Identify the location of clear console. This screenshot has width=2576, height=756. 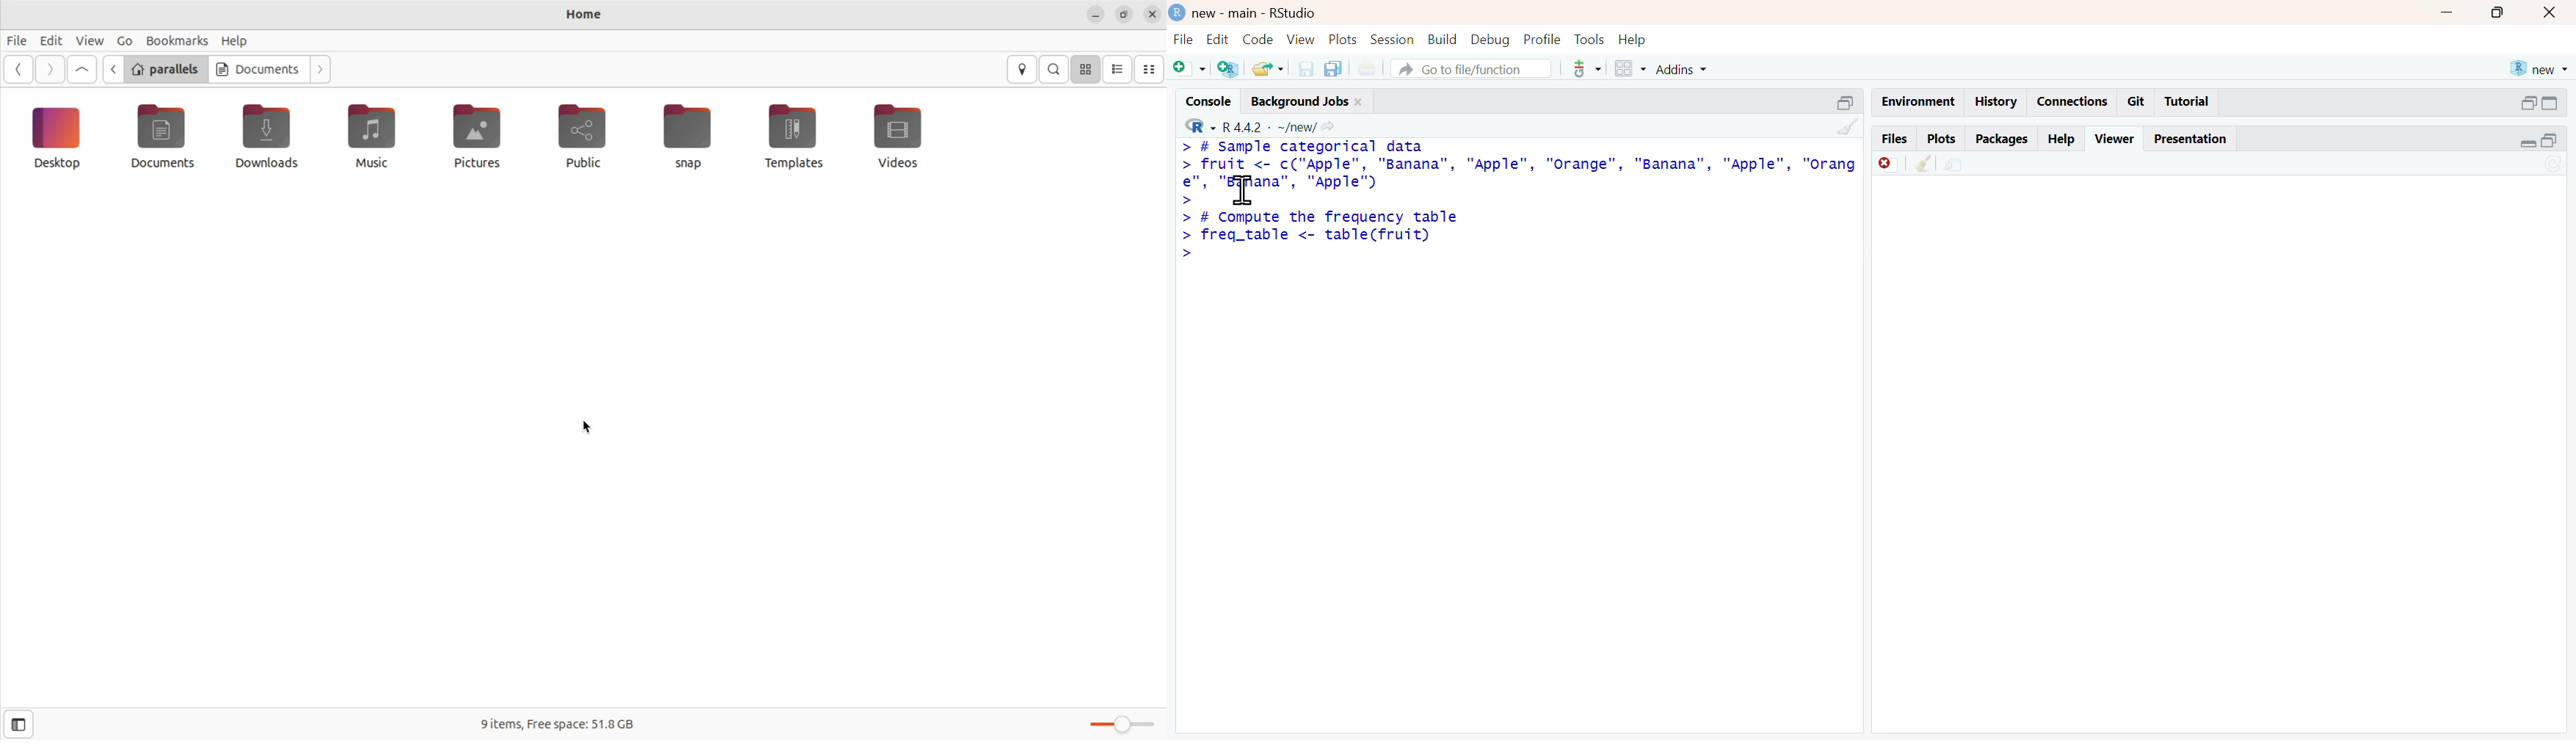
(1847, 128).